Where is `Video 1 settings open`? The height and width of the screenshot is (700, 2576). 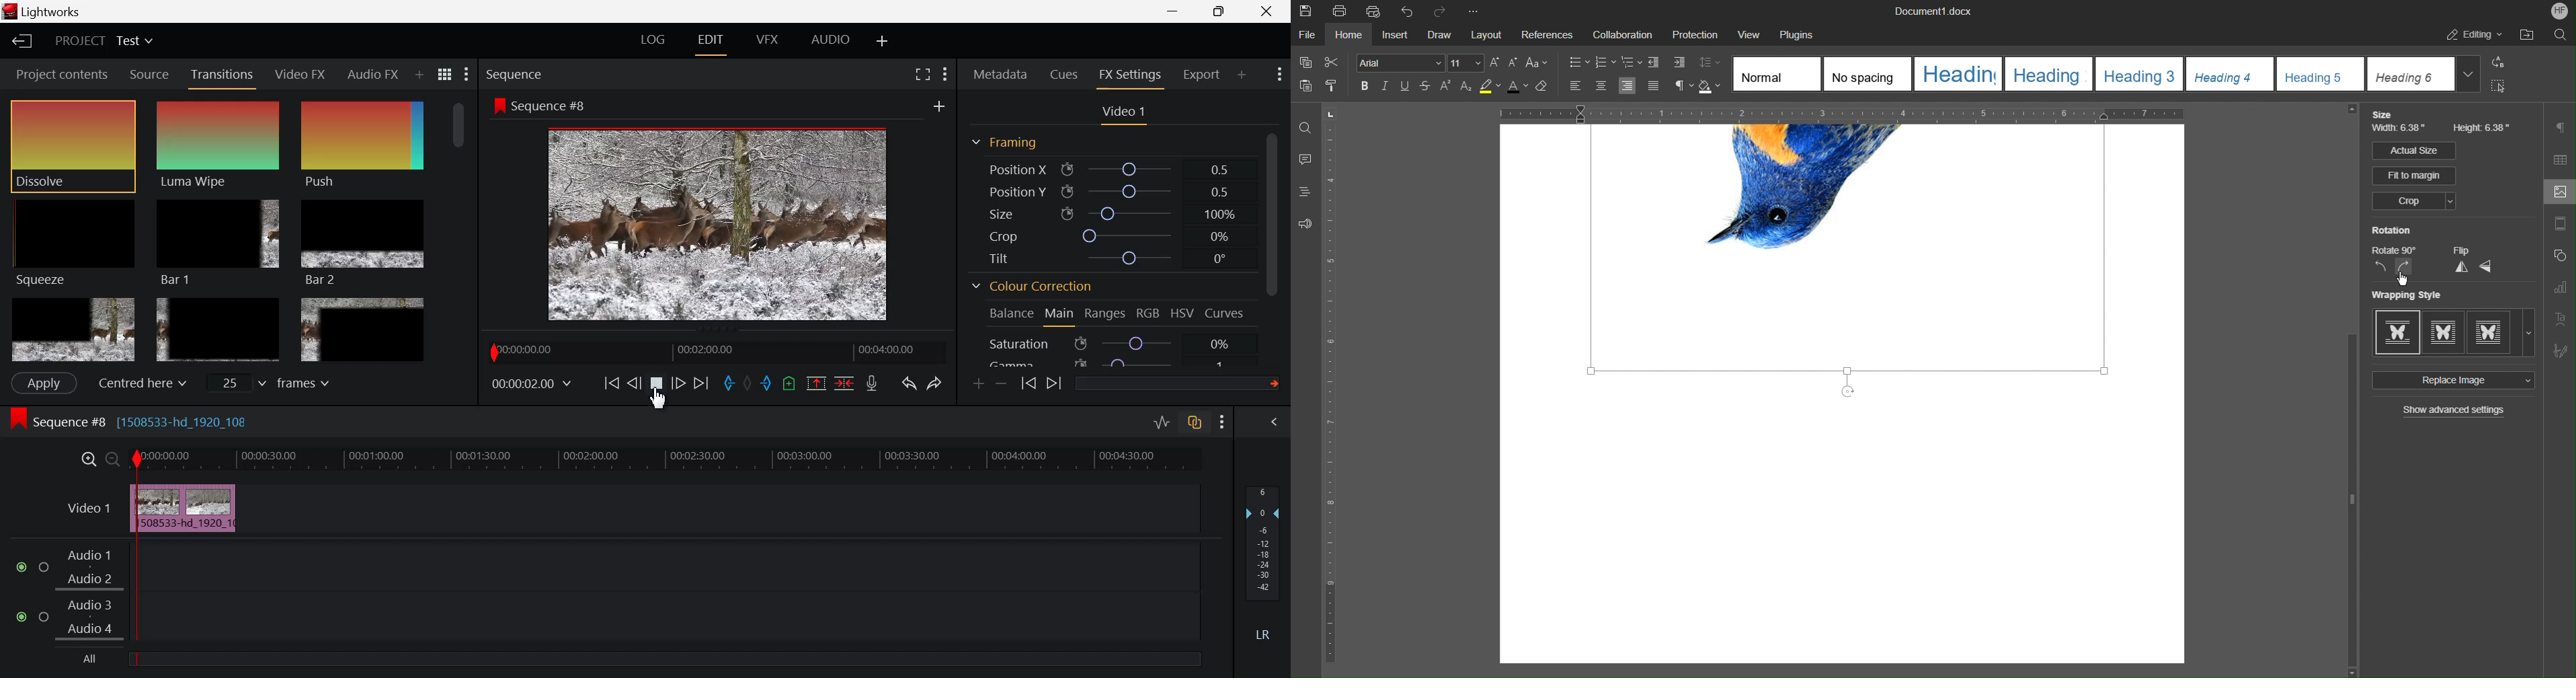
Video 1 settings open is located at coordinates (1125, 113).